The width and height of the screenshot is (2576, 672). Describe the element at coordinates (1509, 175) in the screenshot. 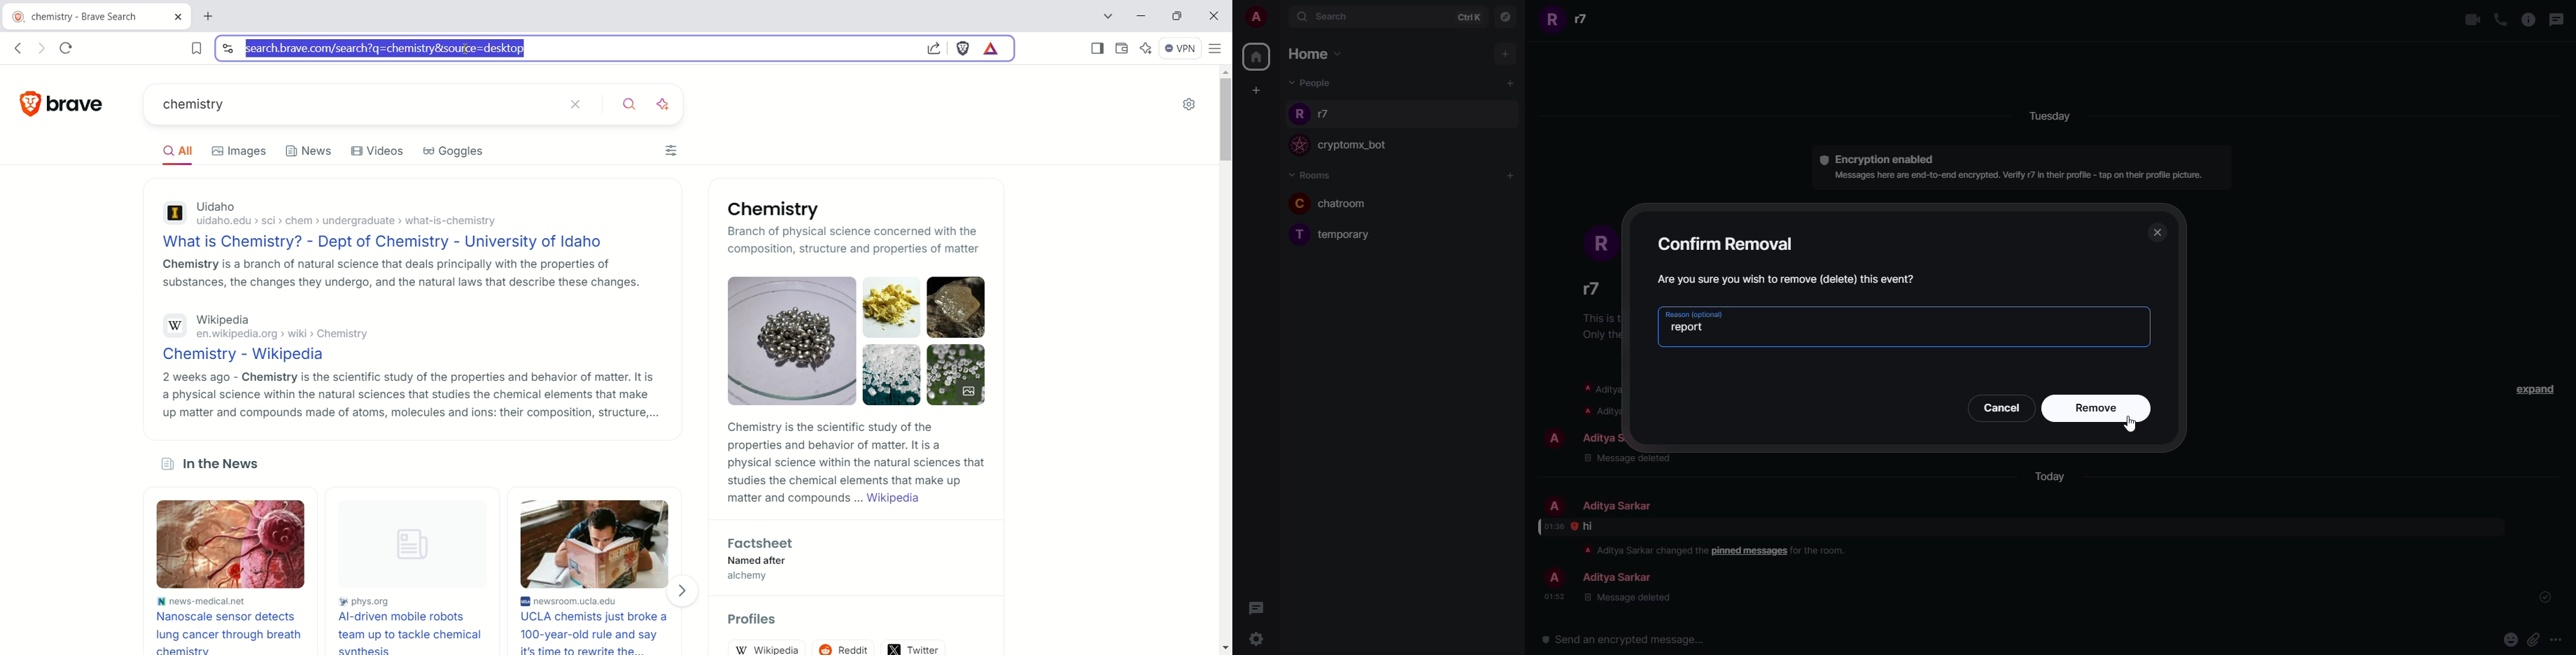

I see `add` at that location.